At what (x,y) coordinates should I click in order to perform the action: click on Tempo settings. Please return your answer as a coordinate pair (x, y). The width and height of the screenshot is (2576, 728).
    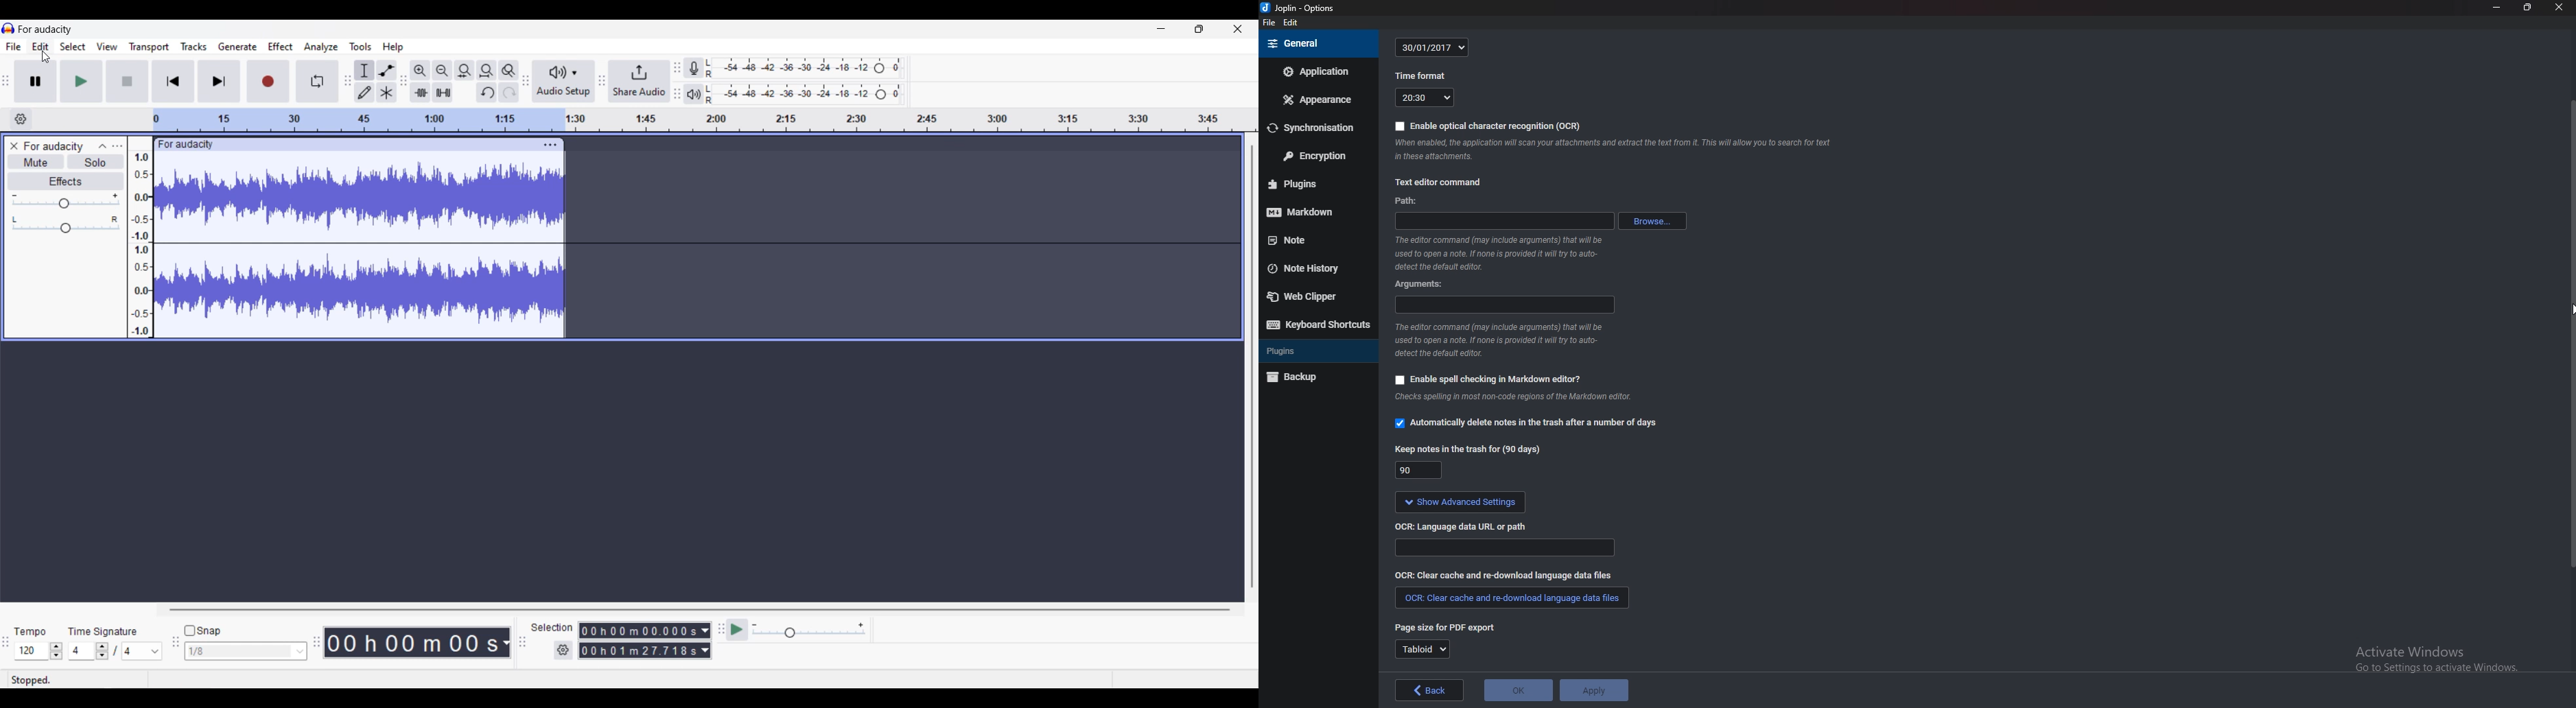
    Looking at the image, I should click on (39, 651).